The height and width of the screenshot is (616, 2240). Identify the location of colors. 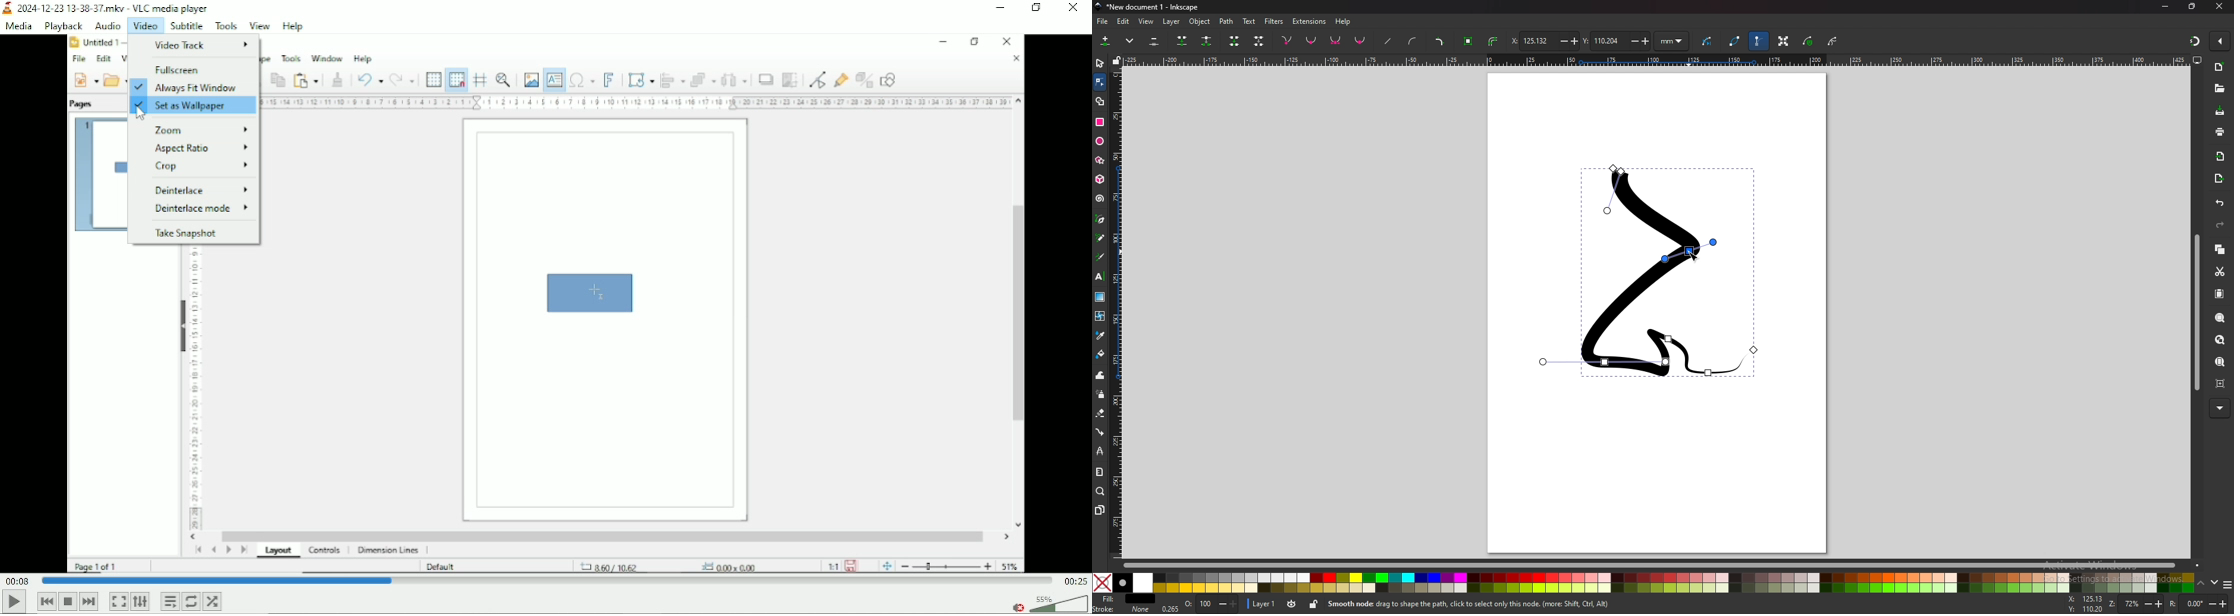
(1642, 583).